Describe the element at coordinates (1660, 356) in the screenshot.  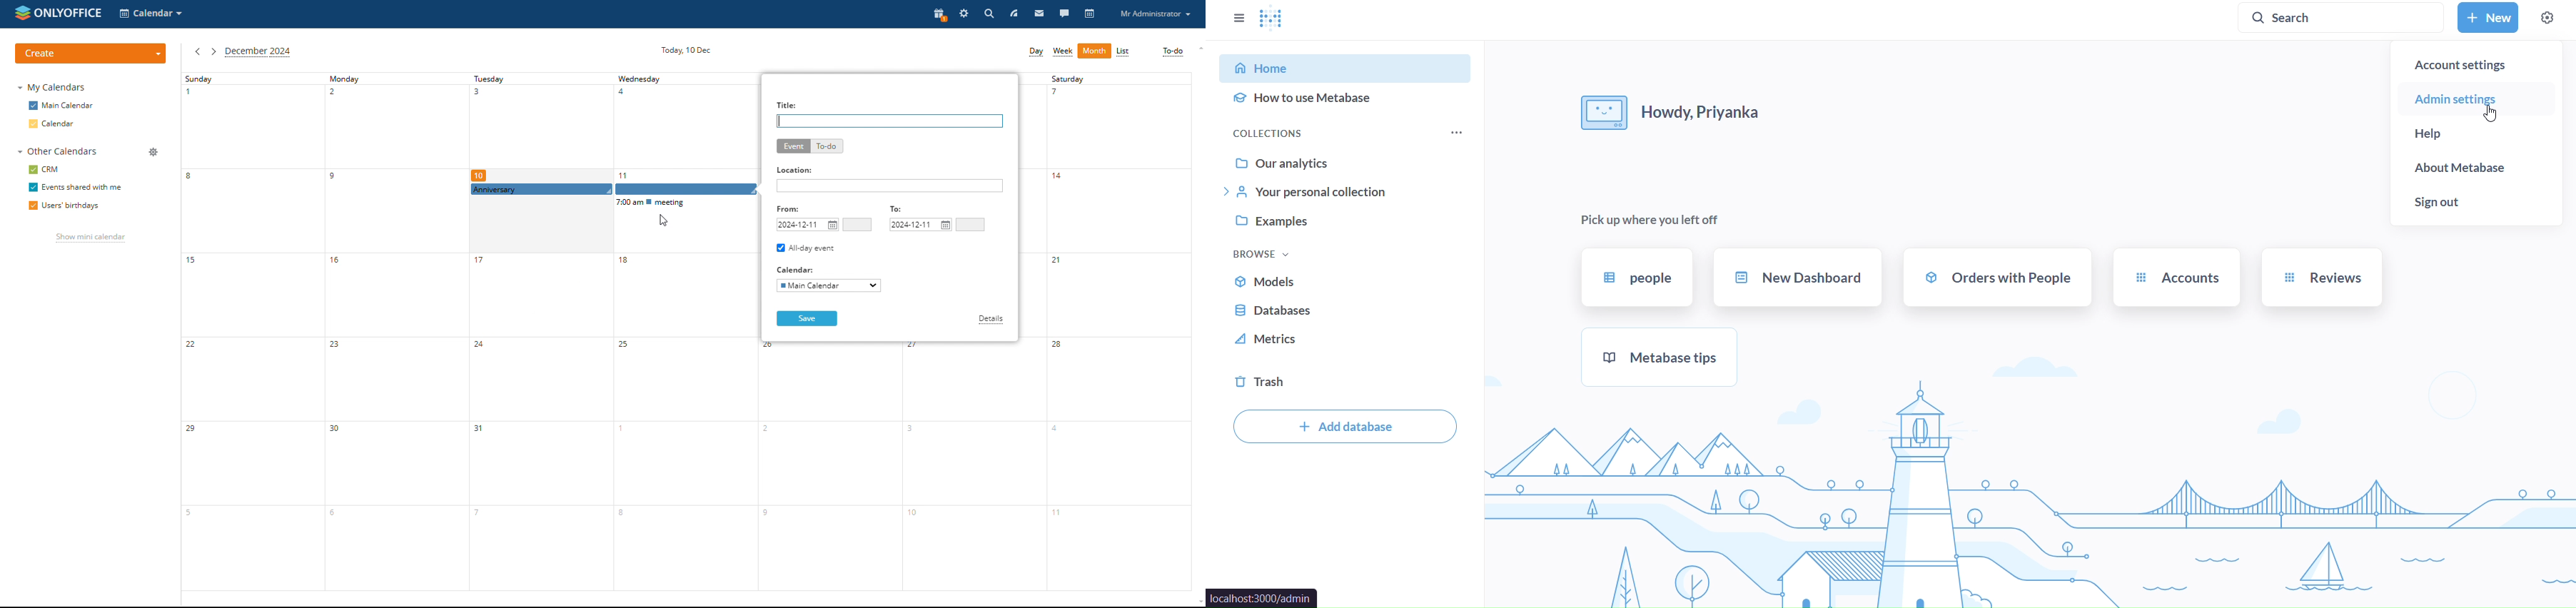
I see `metabase` at that location.